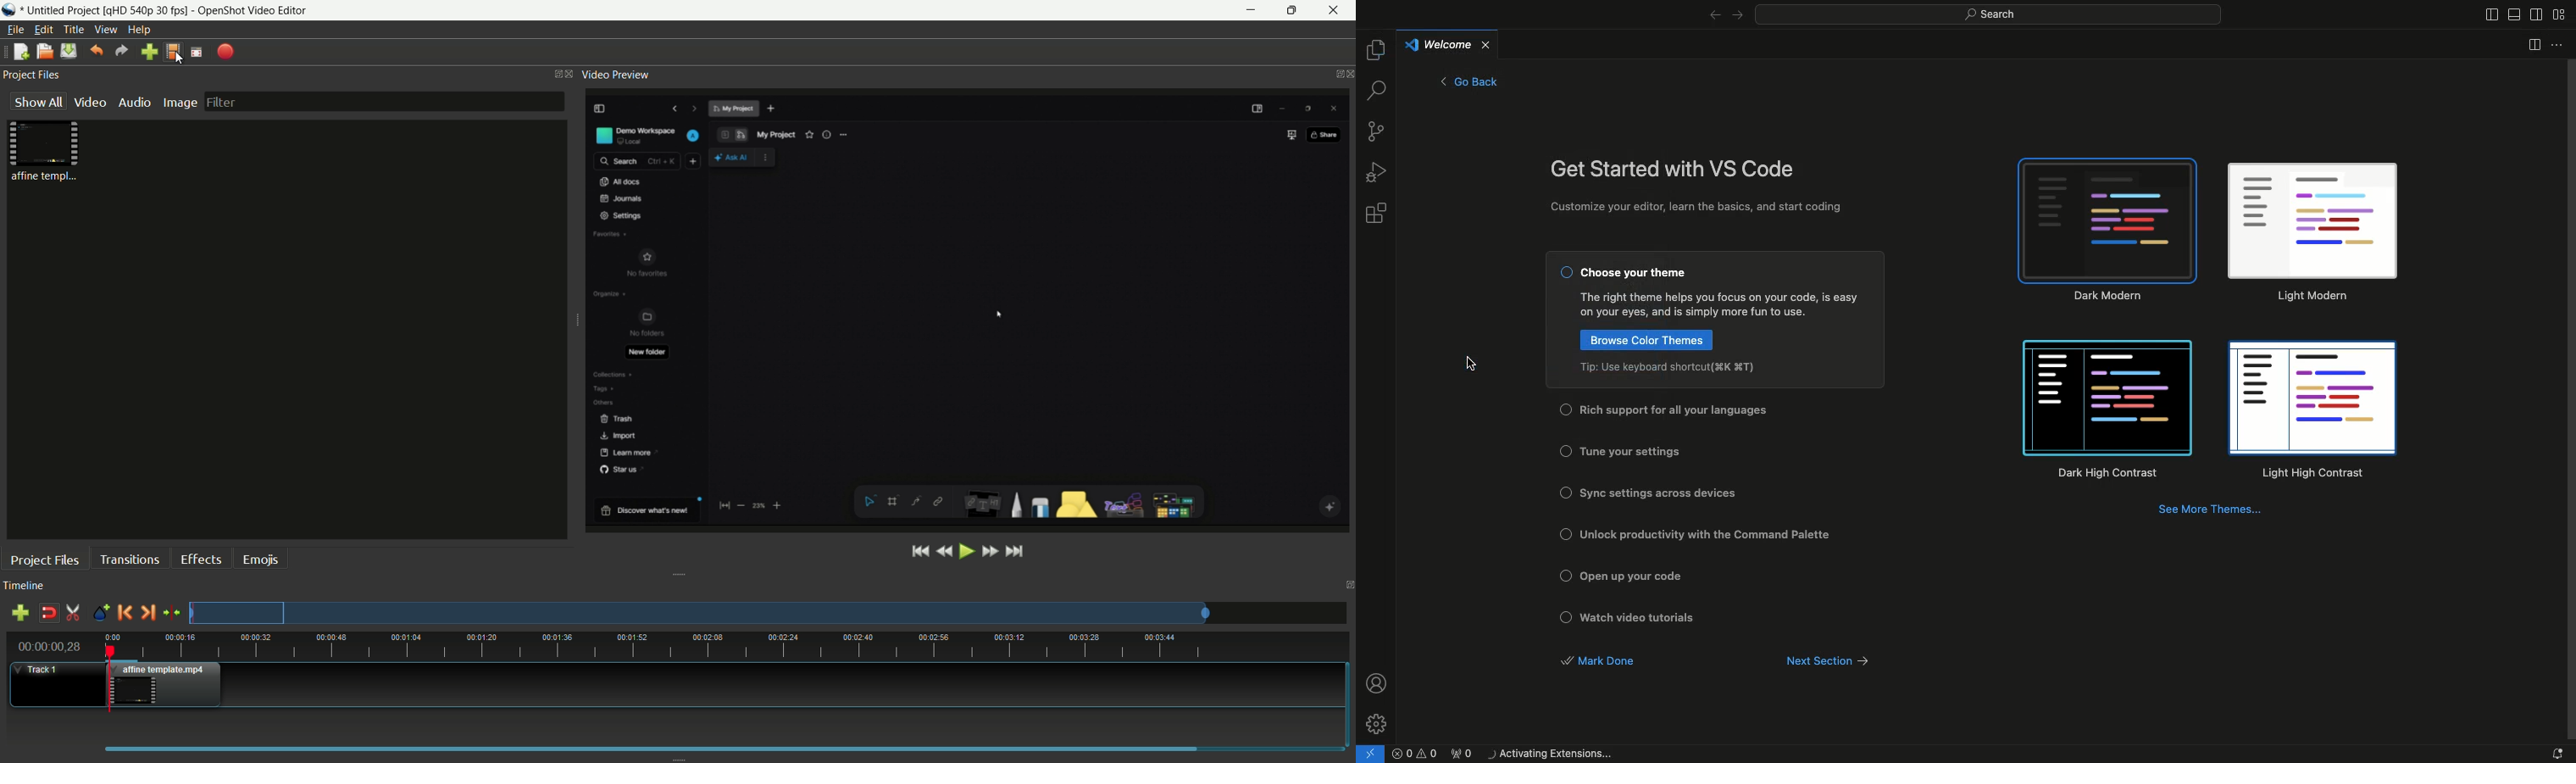 This screenshot has height=784, width=2576. Describe the element at coordinates (1721, 305) in the screenshot. I see `Guide text` at that location.